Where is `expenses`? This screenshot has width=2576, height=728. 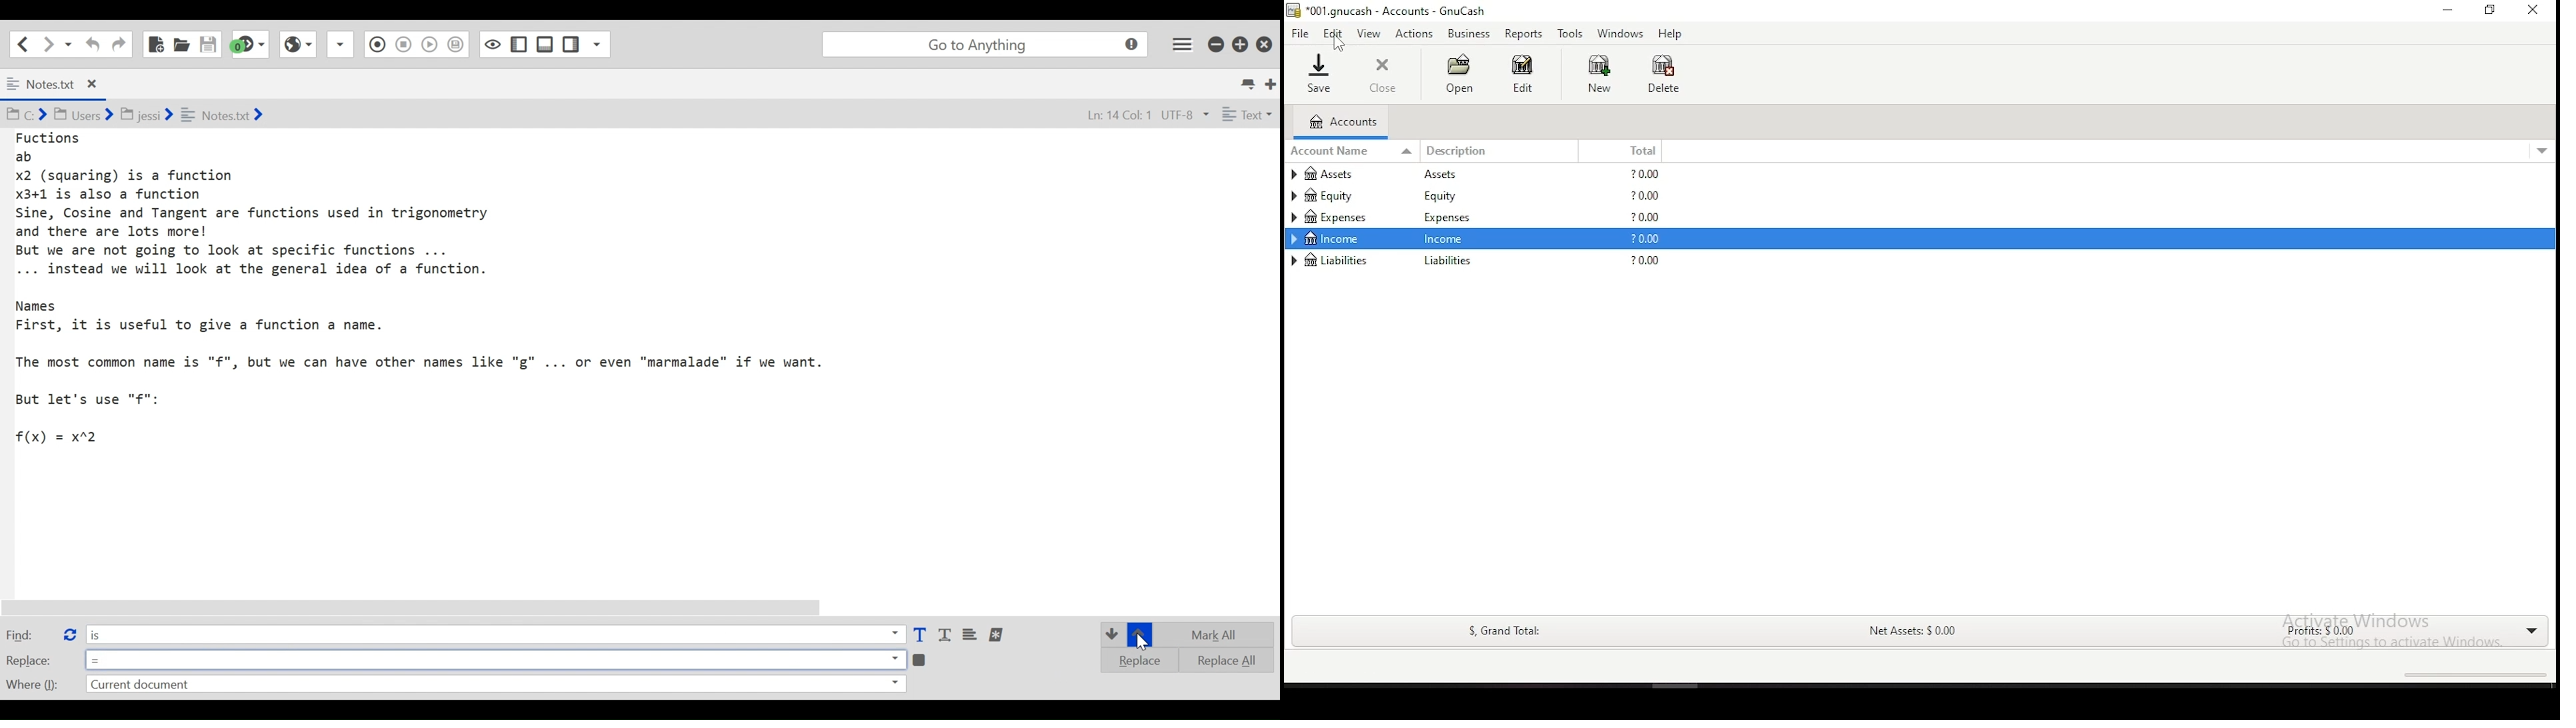 expenses is located at coordinates (1347, 217).